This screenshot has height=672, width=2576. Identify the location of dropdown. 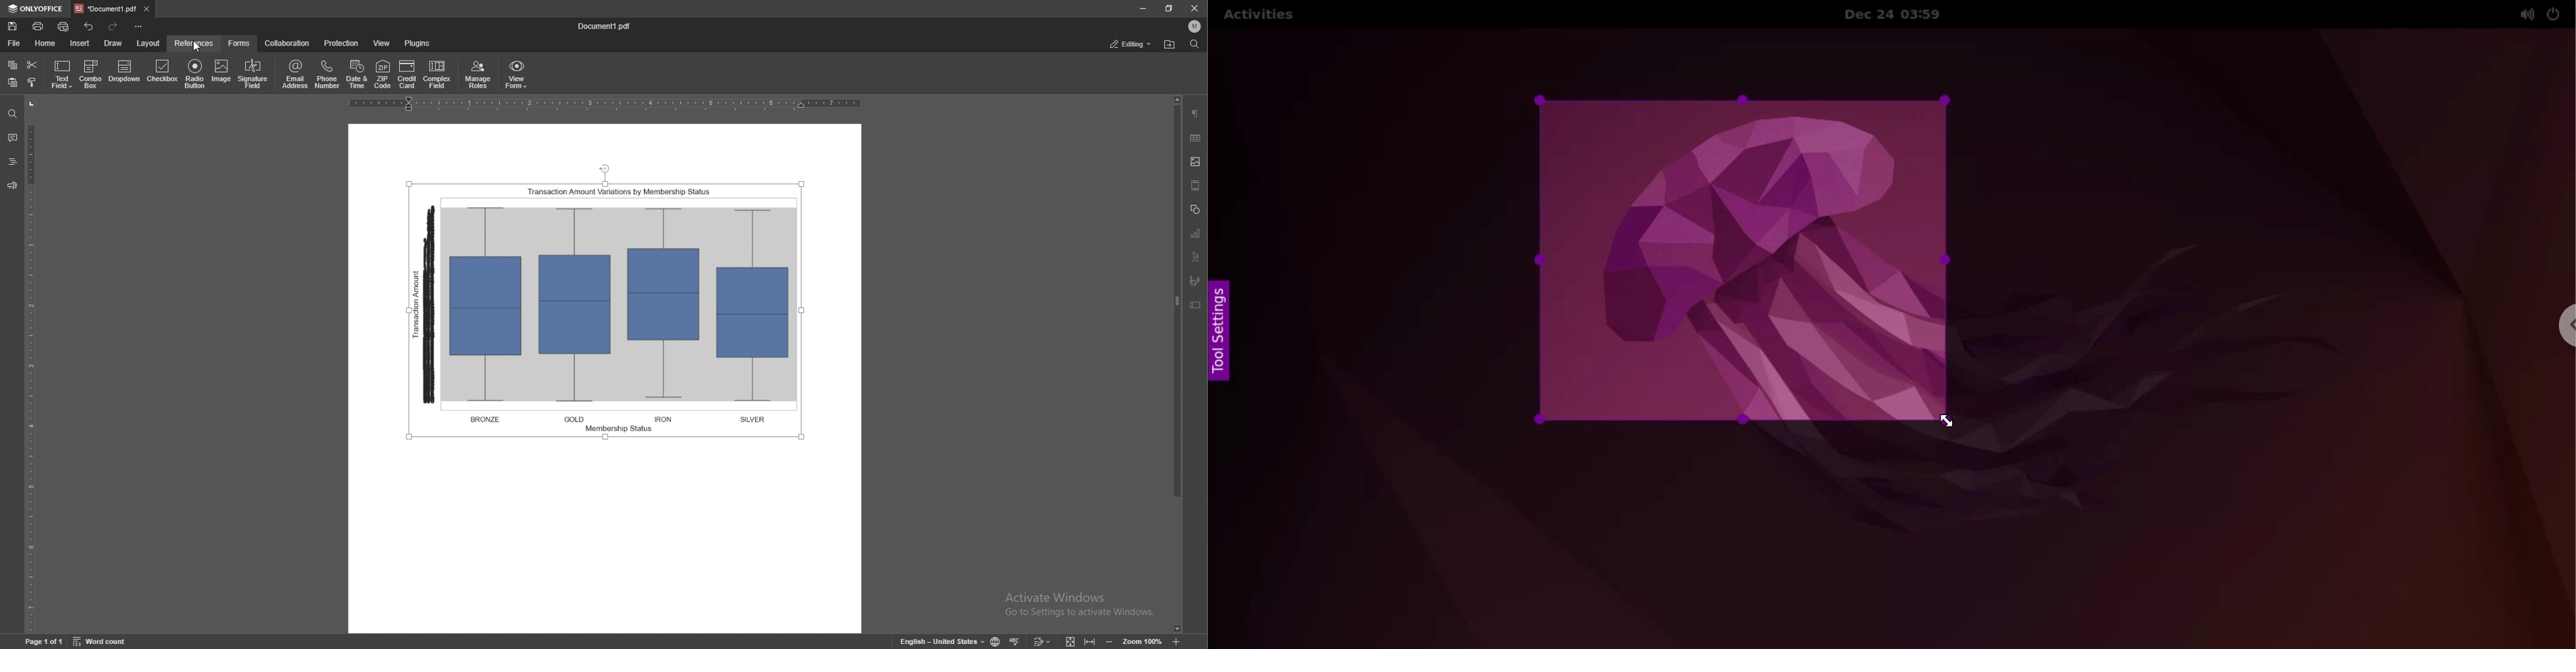
(126, 72).